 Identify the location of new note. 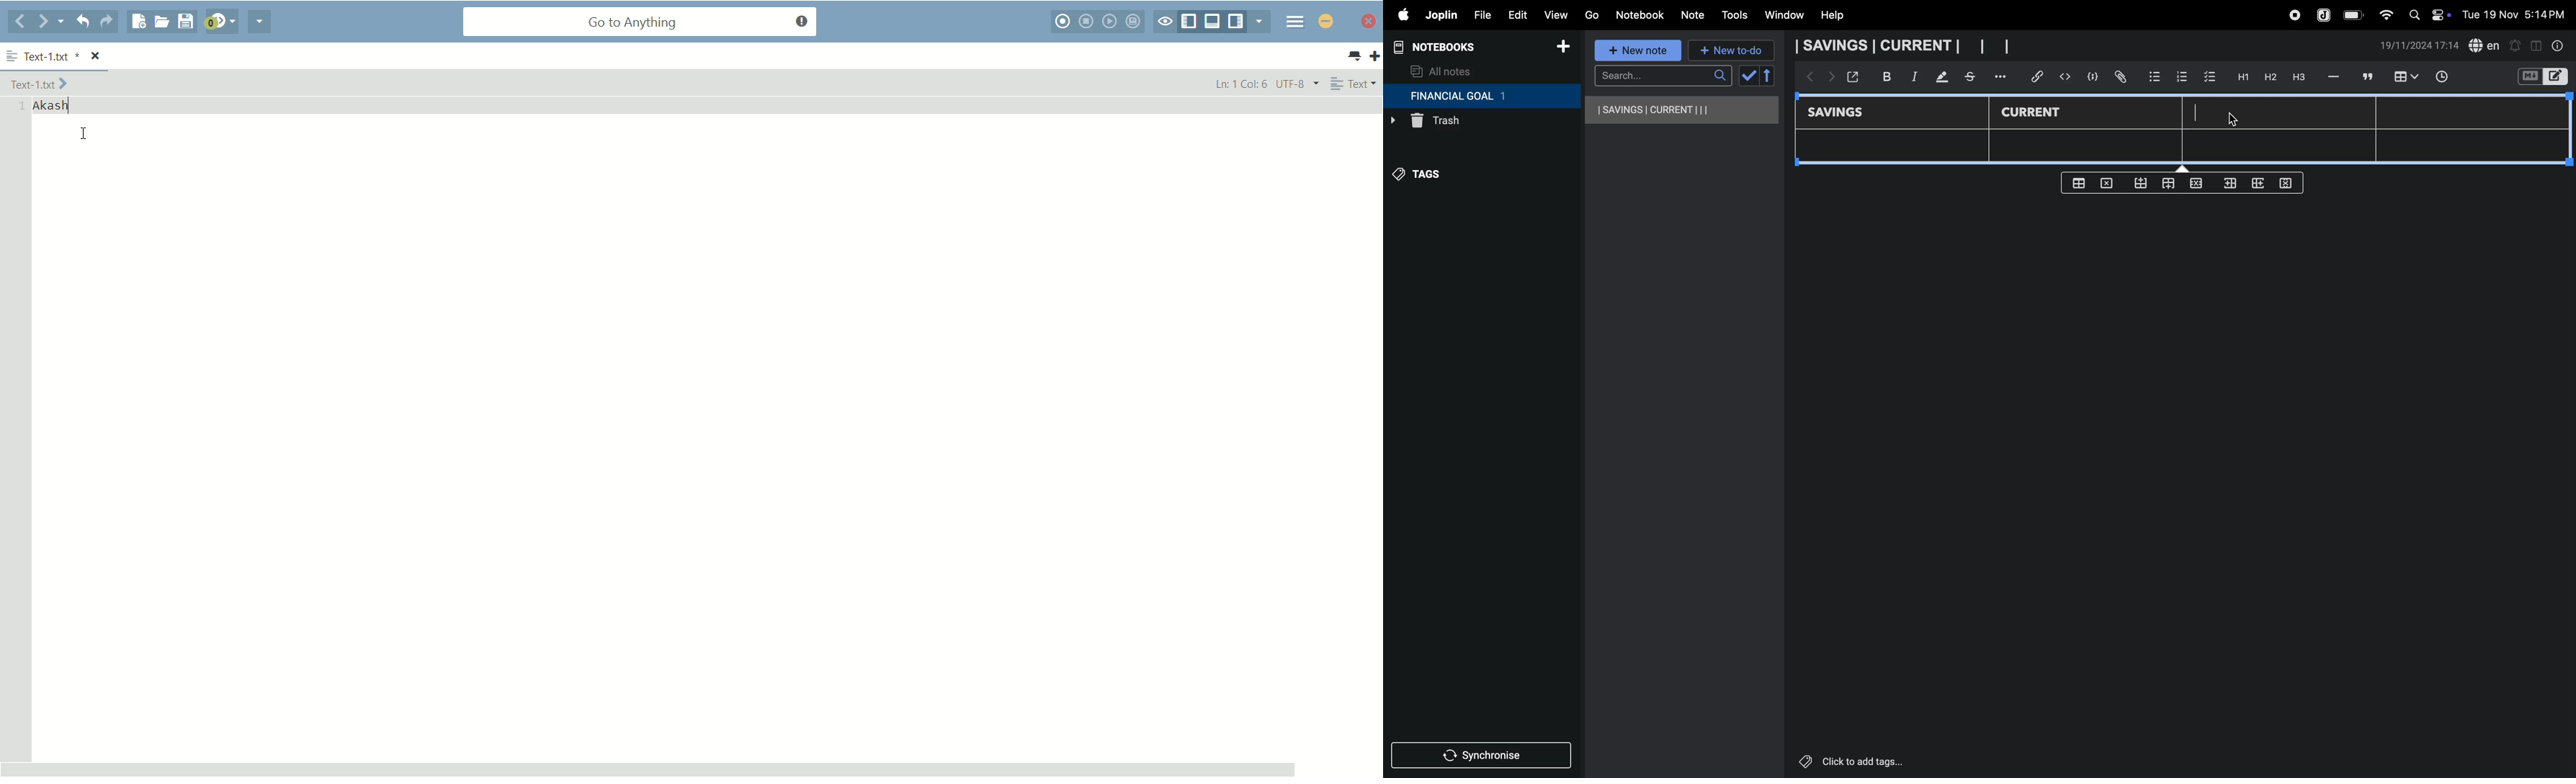
(1639, 51).